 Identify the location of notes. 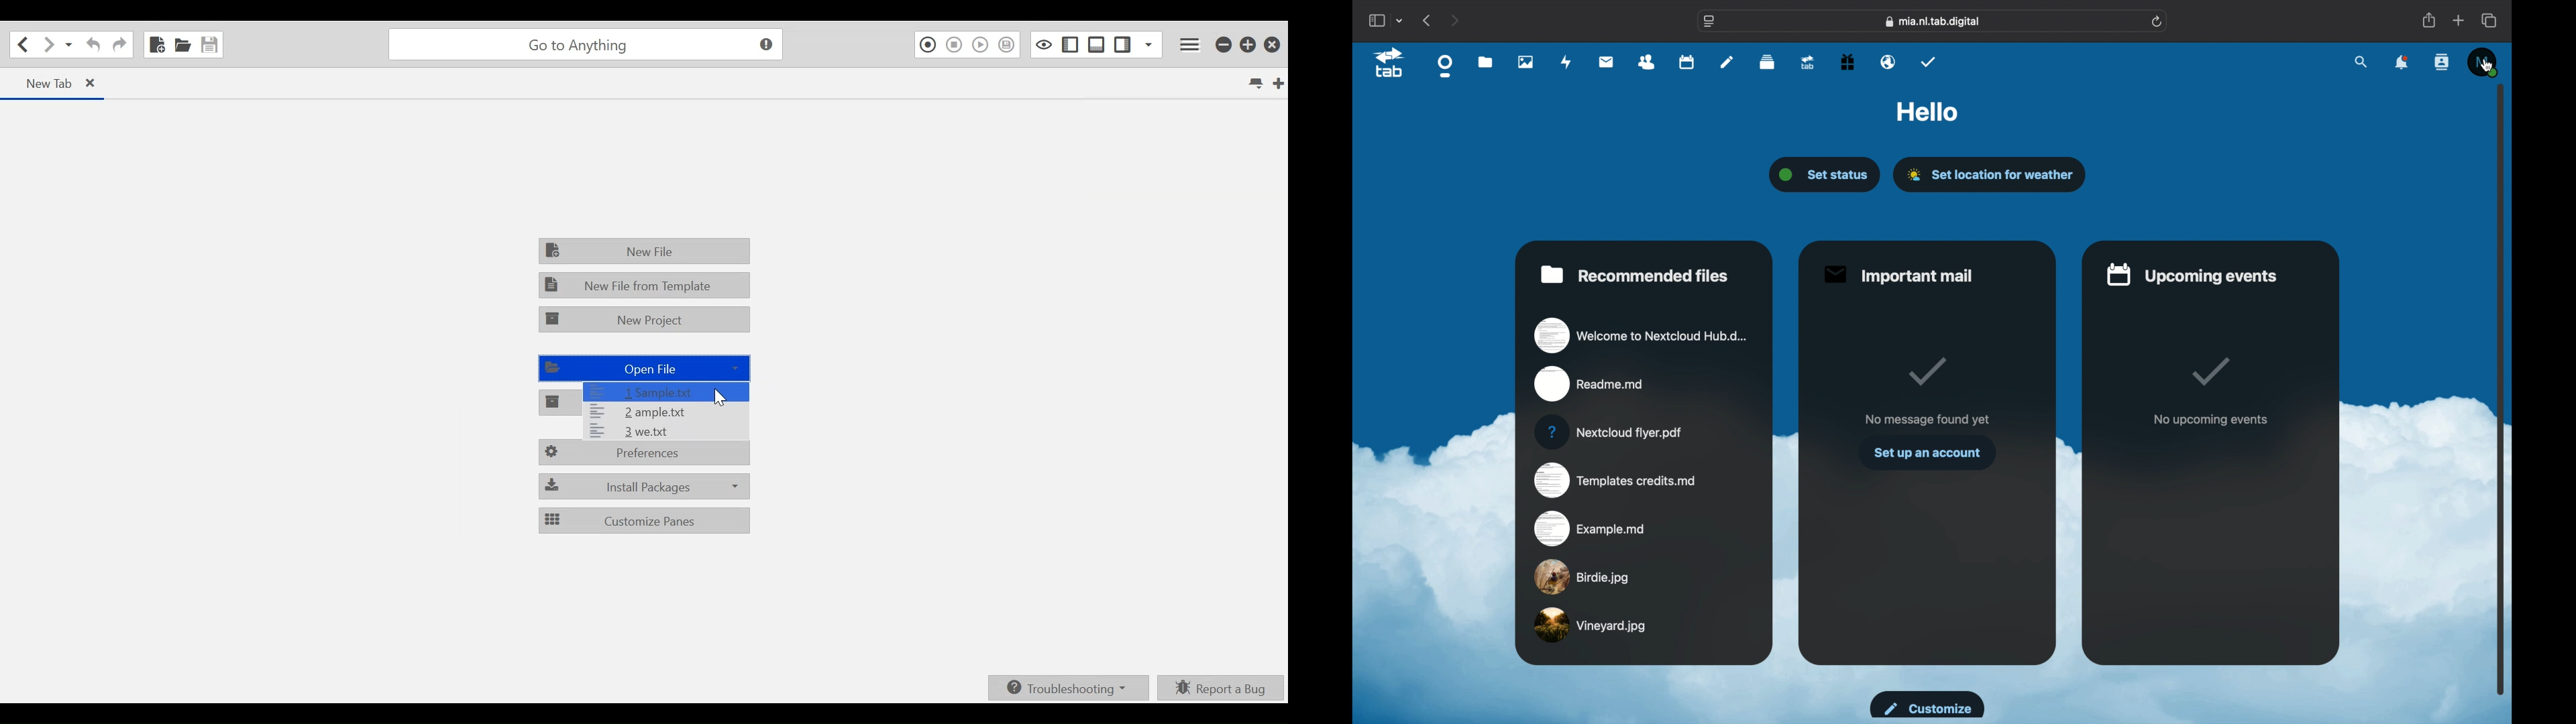
(1727, 61).